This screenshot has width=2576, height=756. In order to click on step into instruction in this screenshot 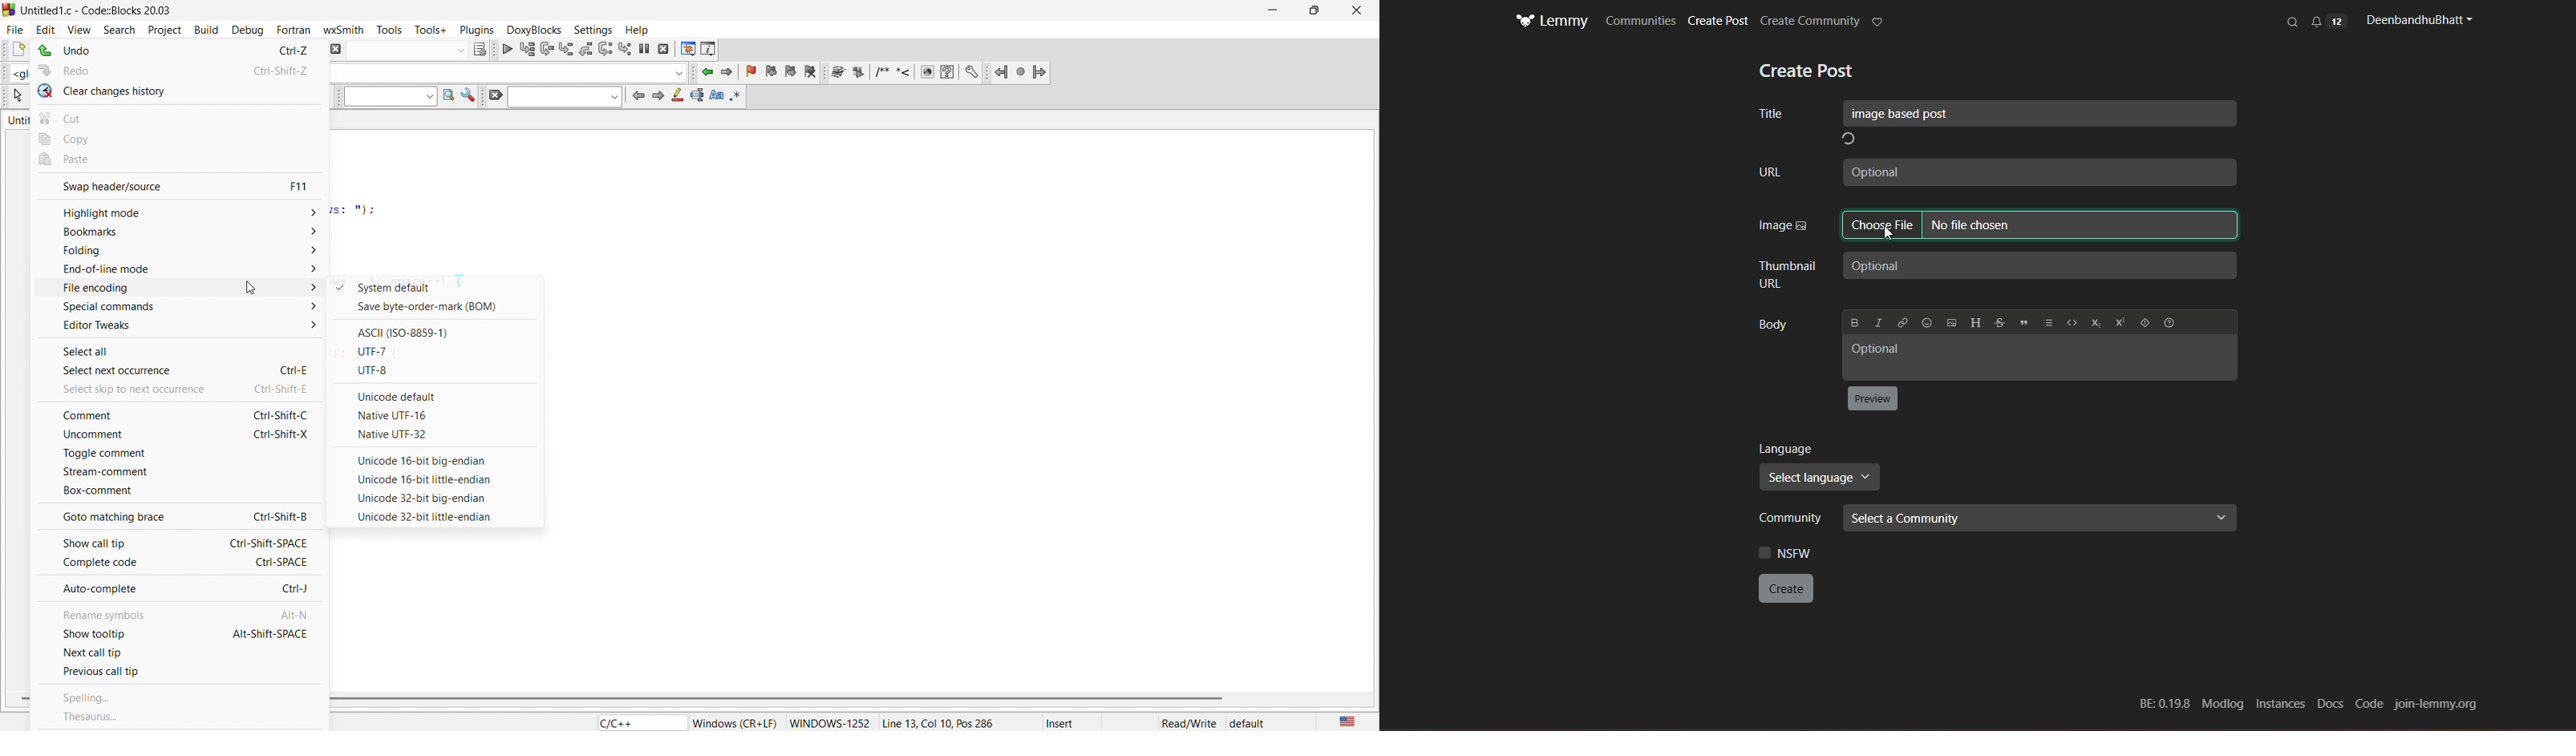, I will do `click(624, 49)`.